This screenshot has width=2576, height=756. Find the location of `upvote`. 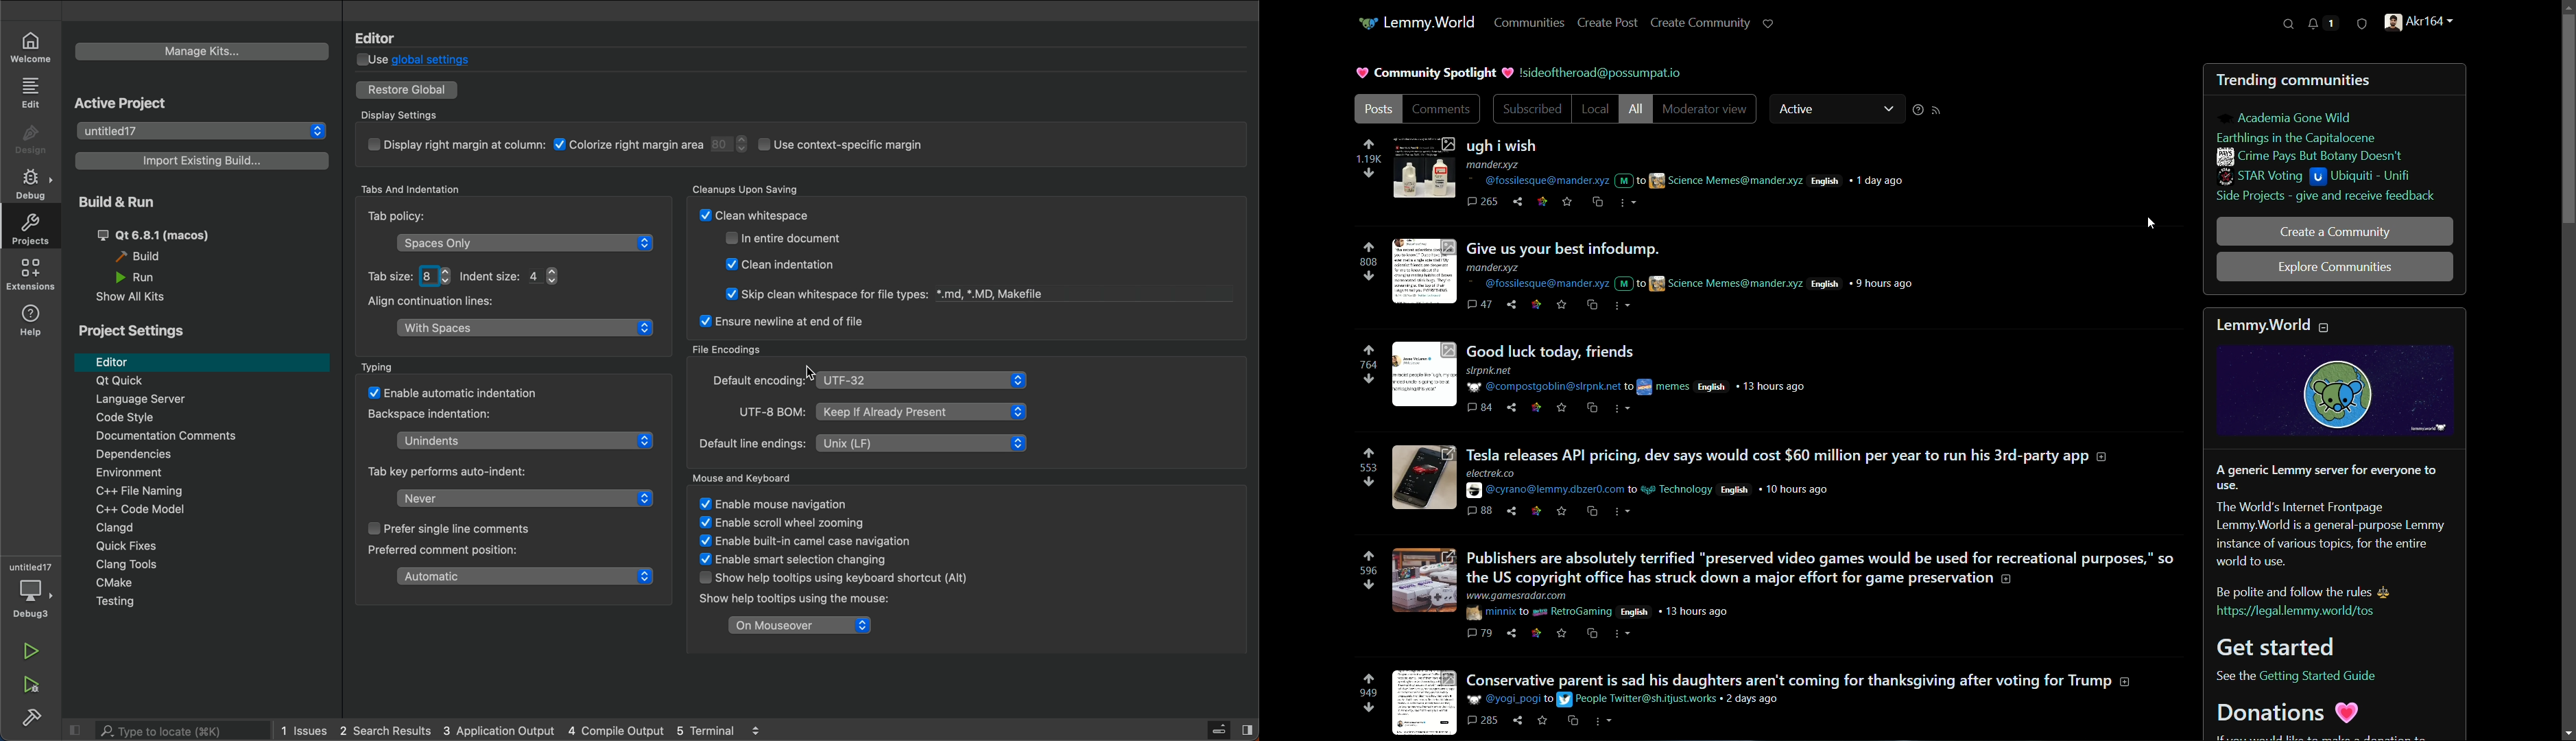

upvote is located at coordinates (1370, 556).